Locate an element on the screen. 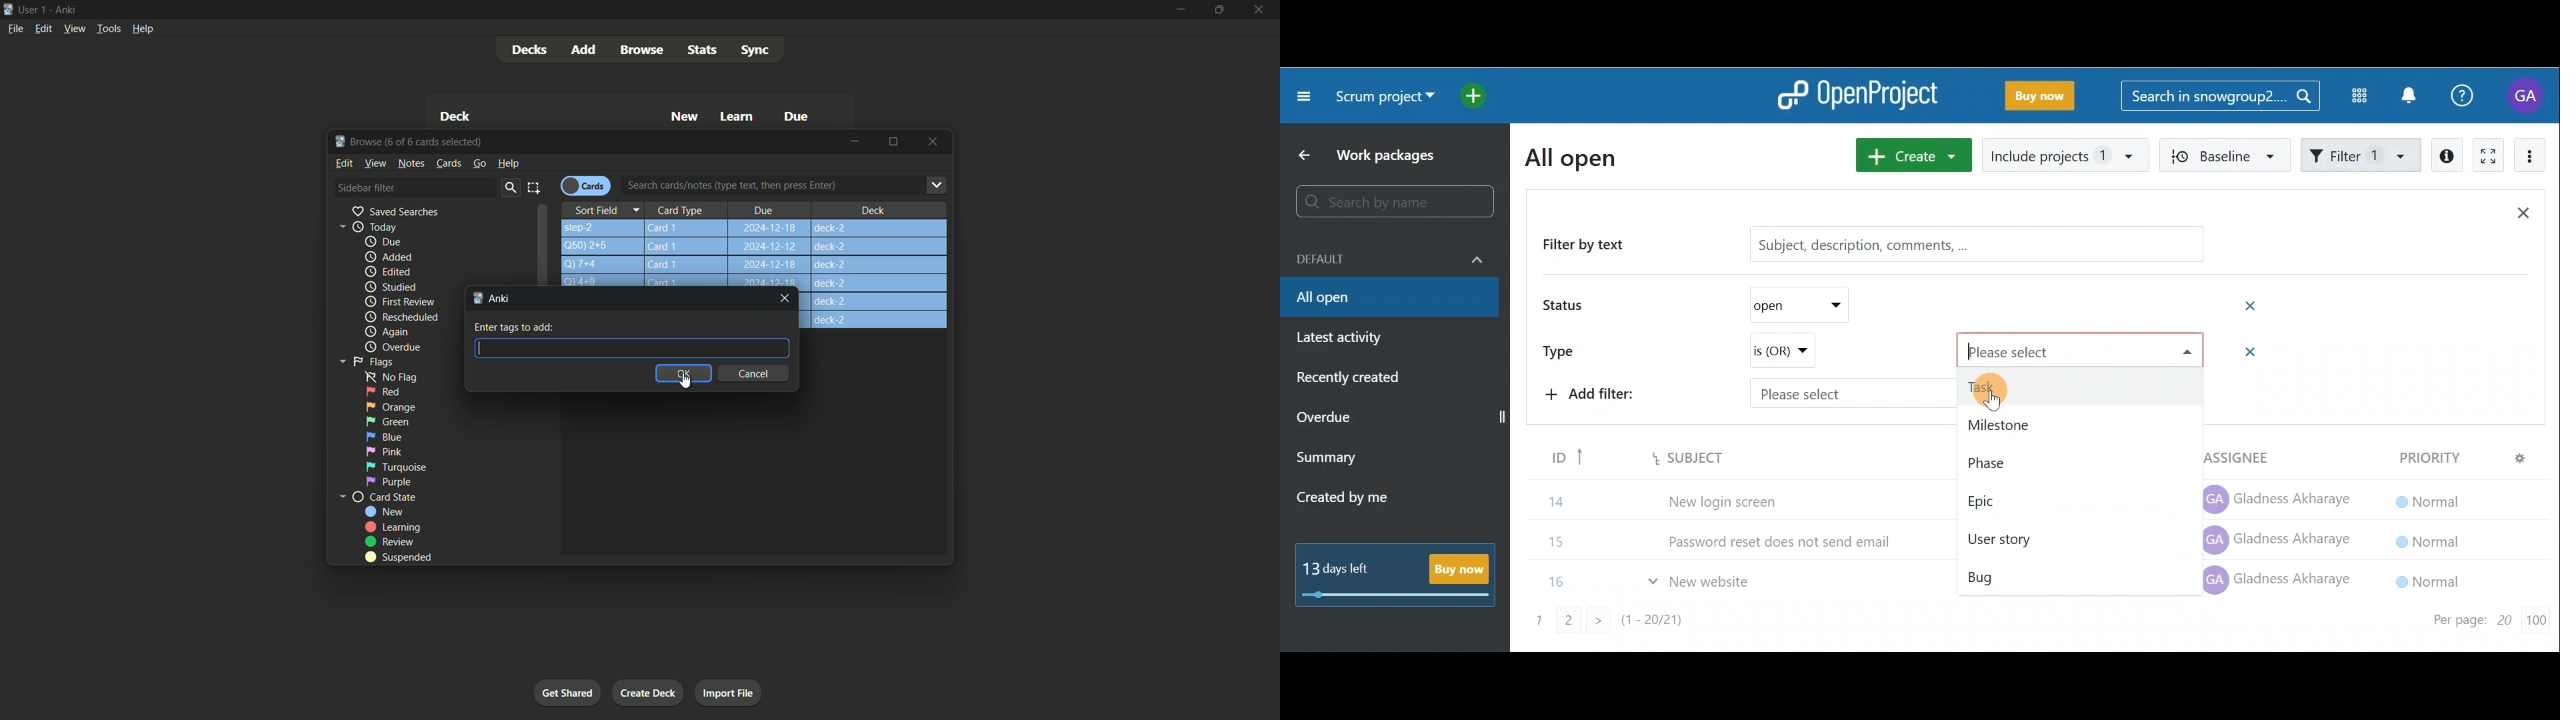 The height and width of the screenshot is (728, 2576). Add is located at coordinates (585, 50).